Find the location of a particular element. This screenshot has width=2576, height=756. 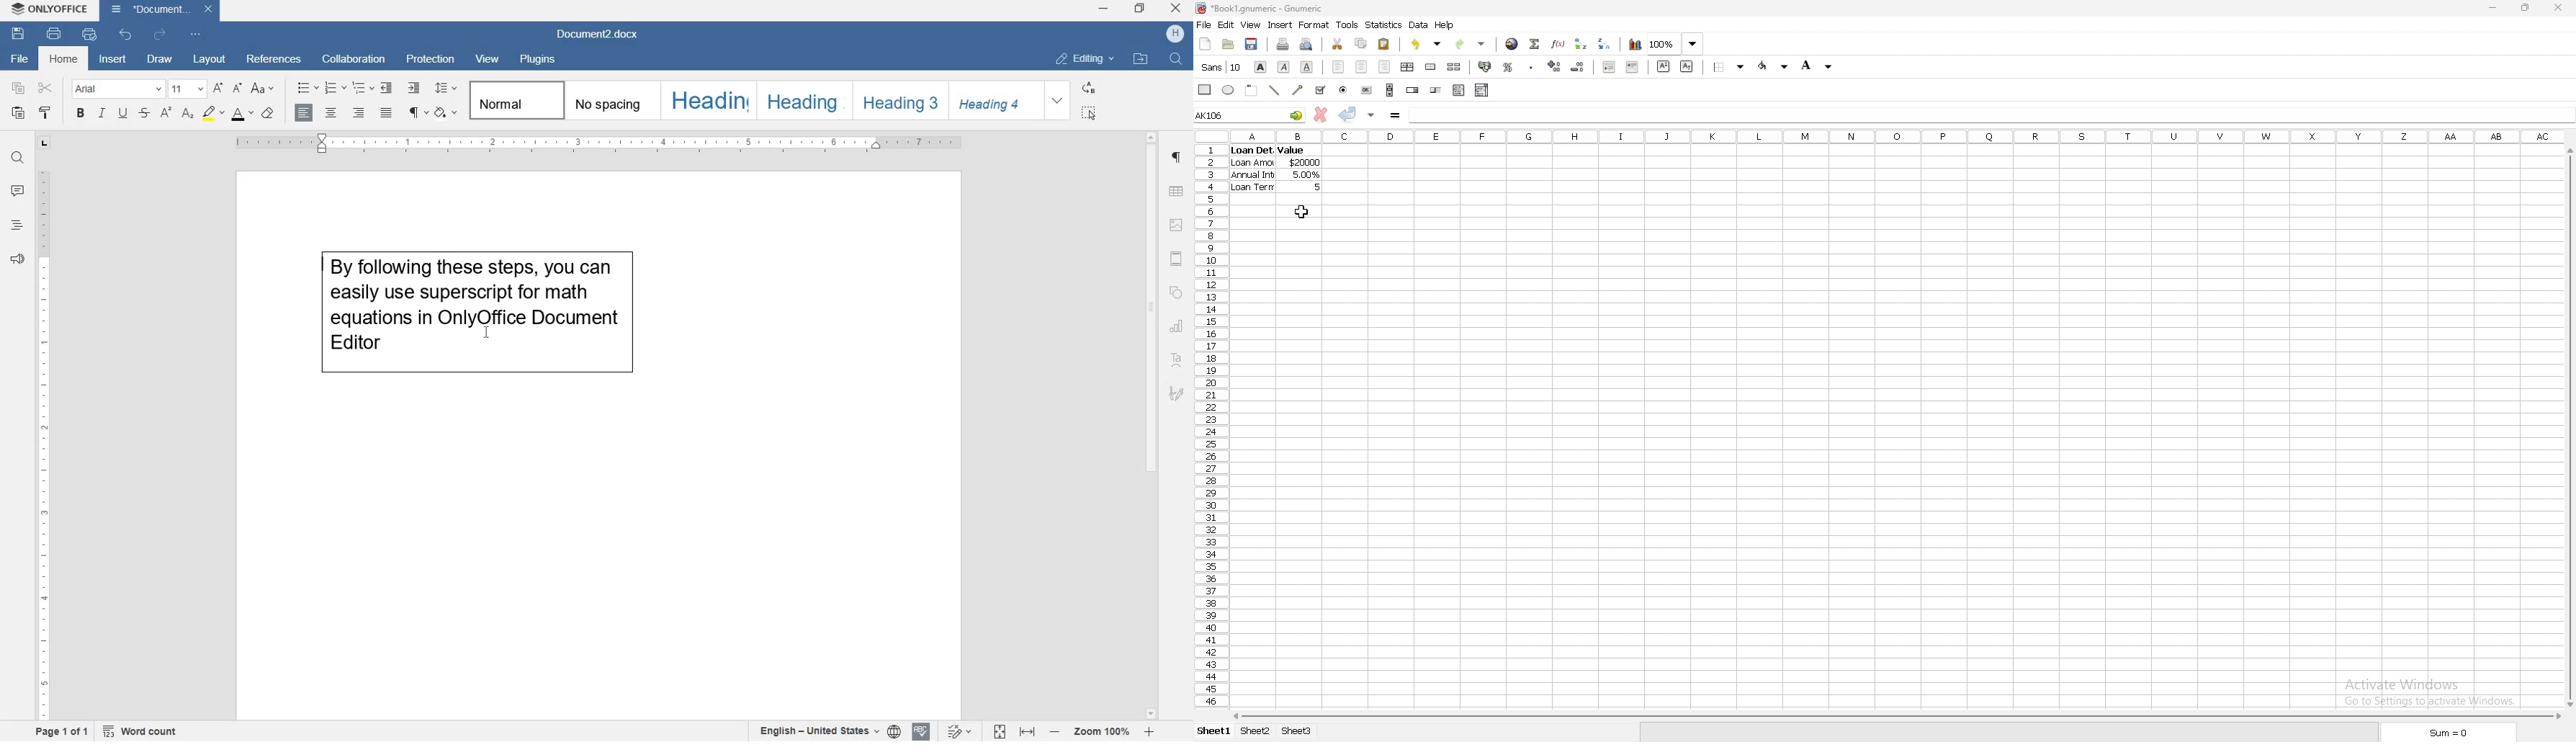

file is located at coordinates (18, 60).